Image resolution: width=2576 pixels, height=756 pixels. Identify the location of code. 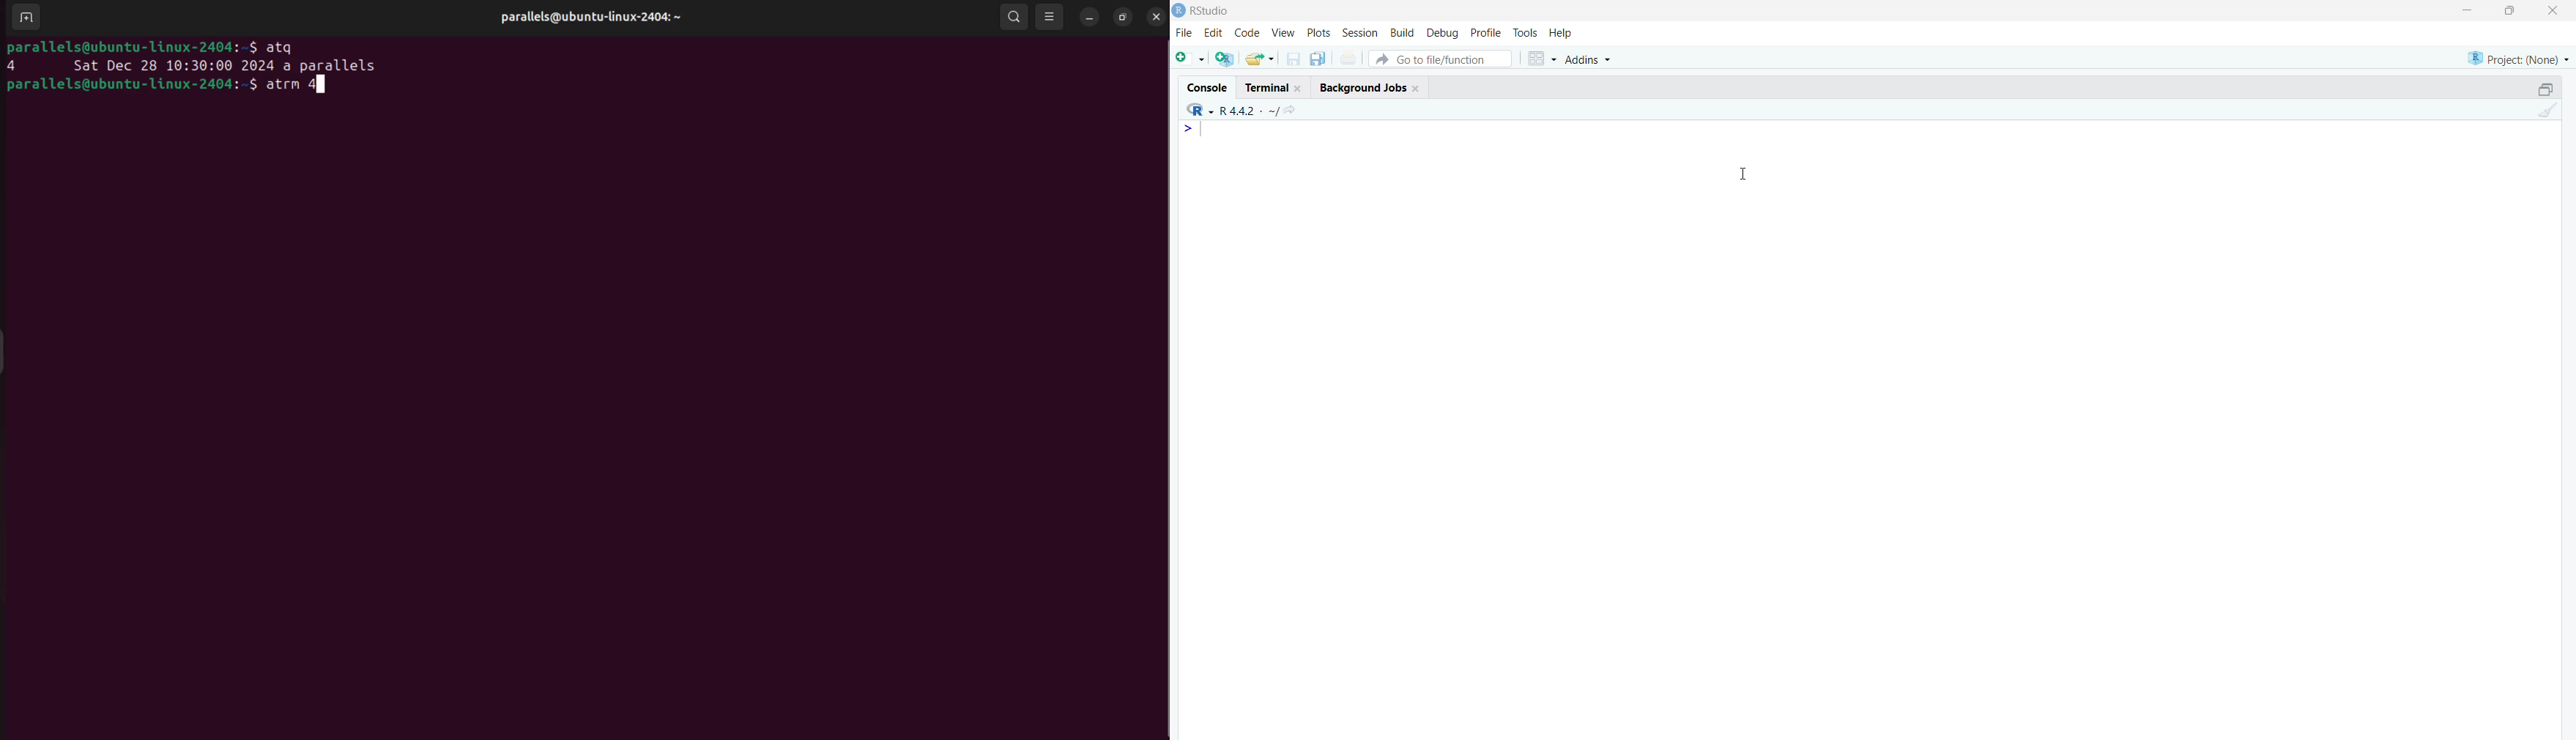
(1247, 33).